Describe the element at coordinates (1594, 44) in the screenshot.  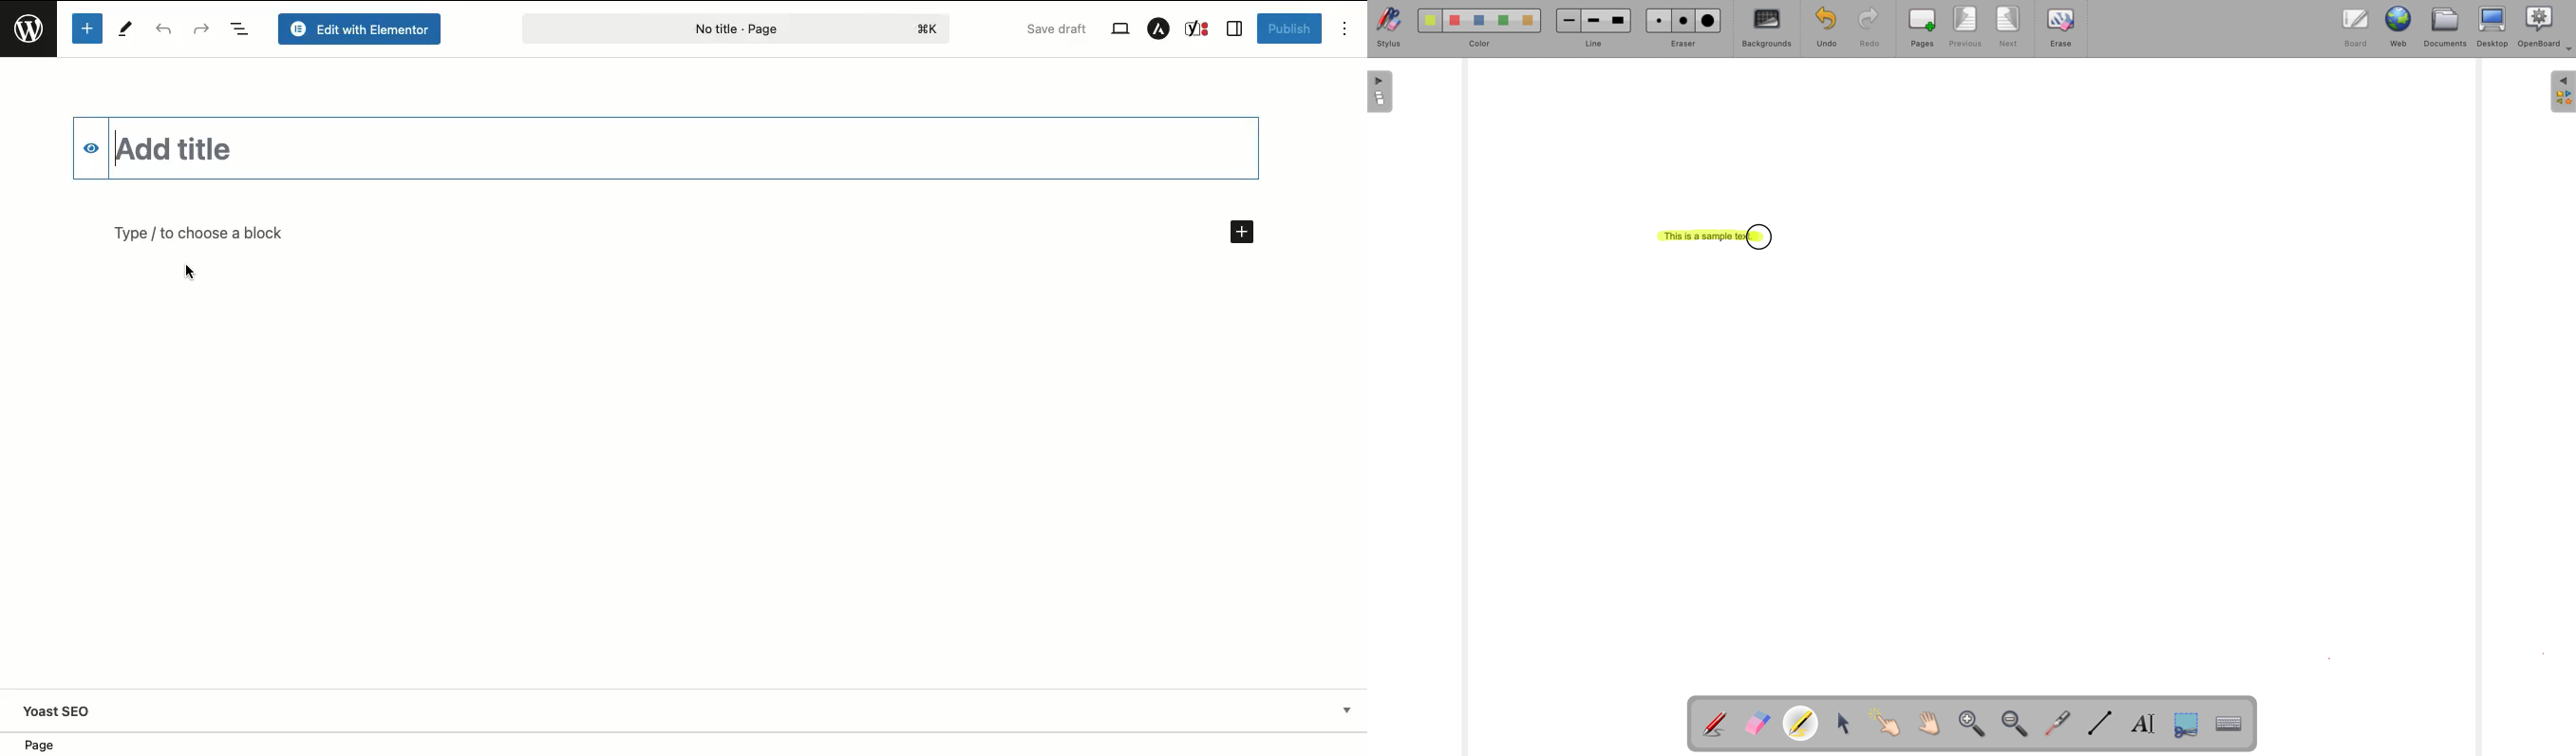
I see `line` at that location.